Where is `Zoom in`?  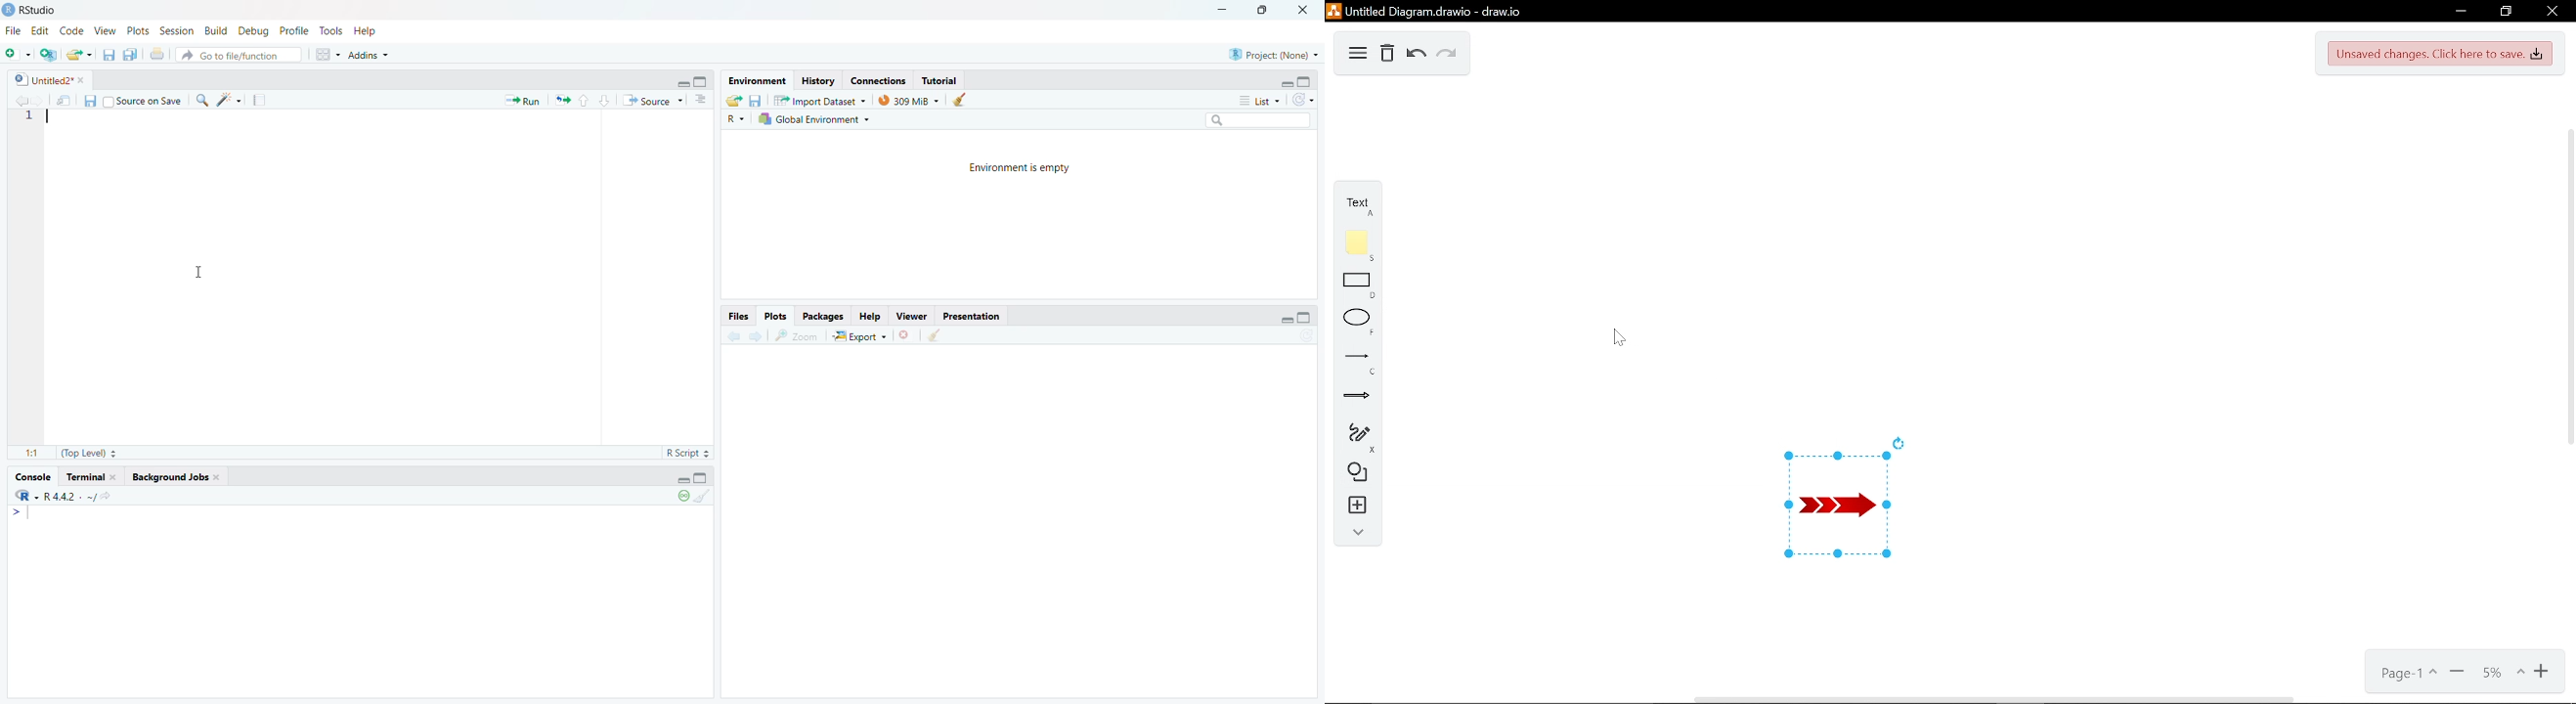
Zoom in is located at coordinates (2539, 670).